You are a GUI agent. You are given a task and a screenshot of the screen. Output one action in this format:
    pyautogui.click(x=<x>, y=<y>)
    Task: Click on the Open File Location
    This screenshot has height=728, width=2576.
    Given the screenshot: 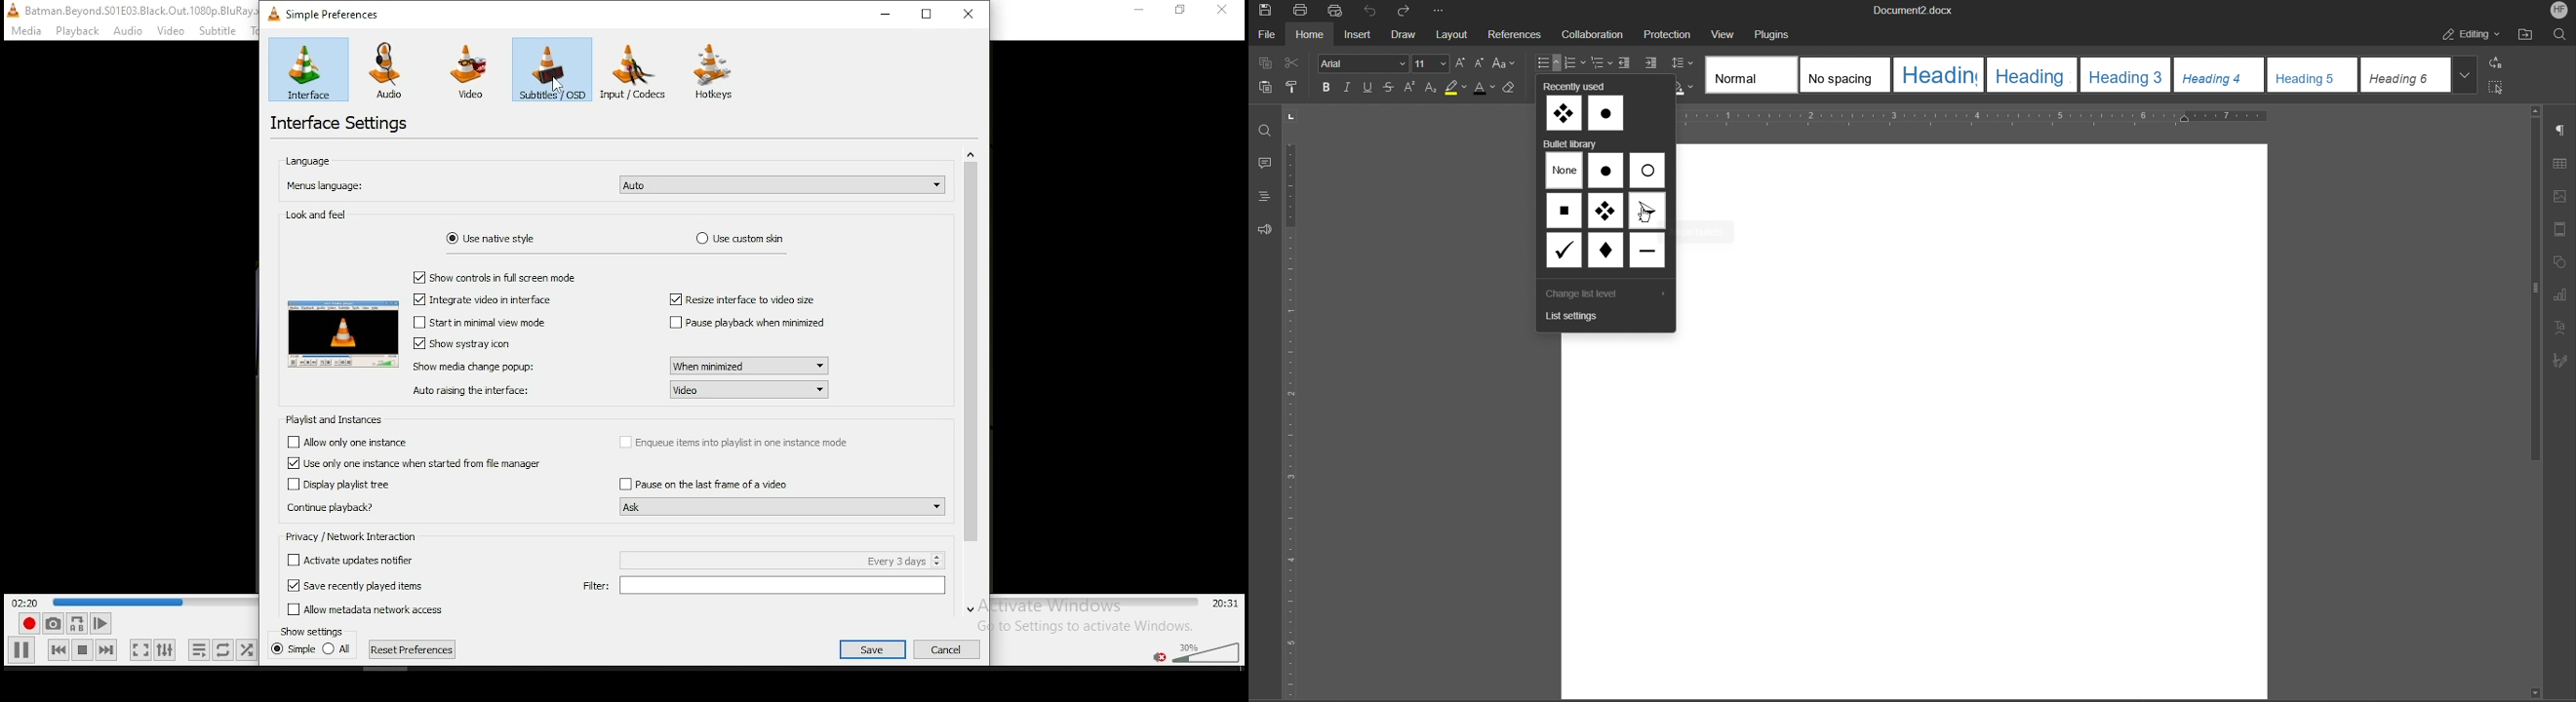 What is the action you would take?
    pyautogui.click(x=2529, y=32)
    